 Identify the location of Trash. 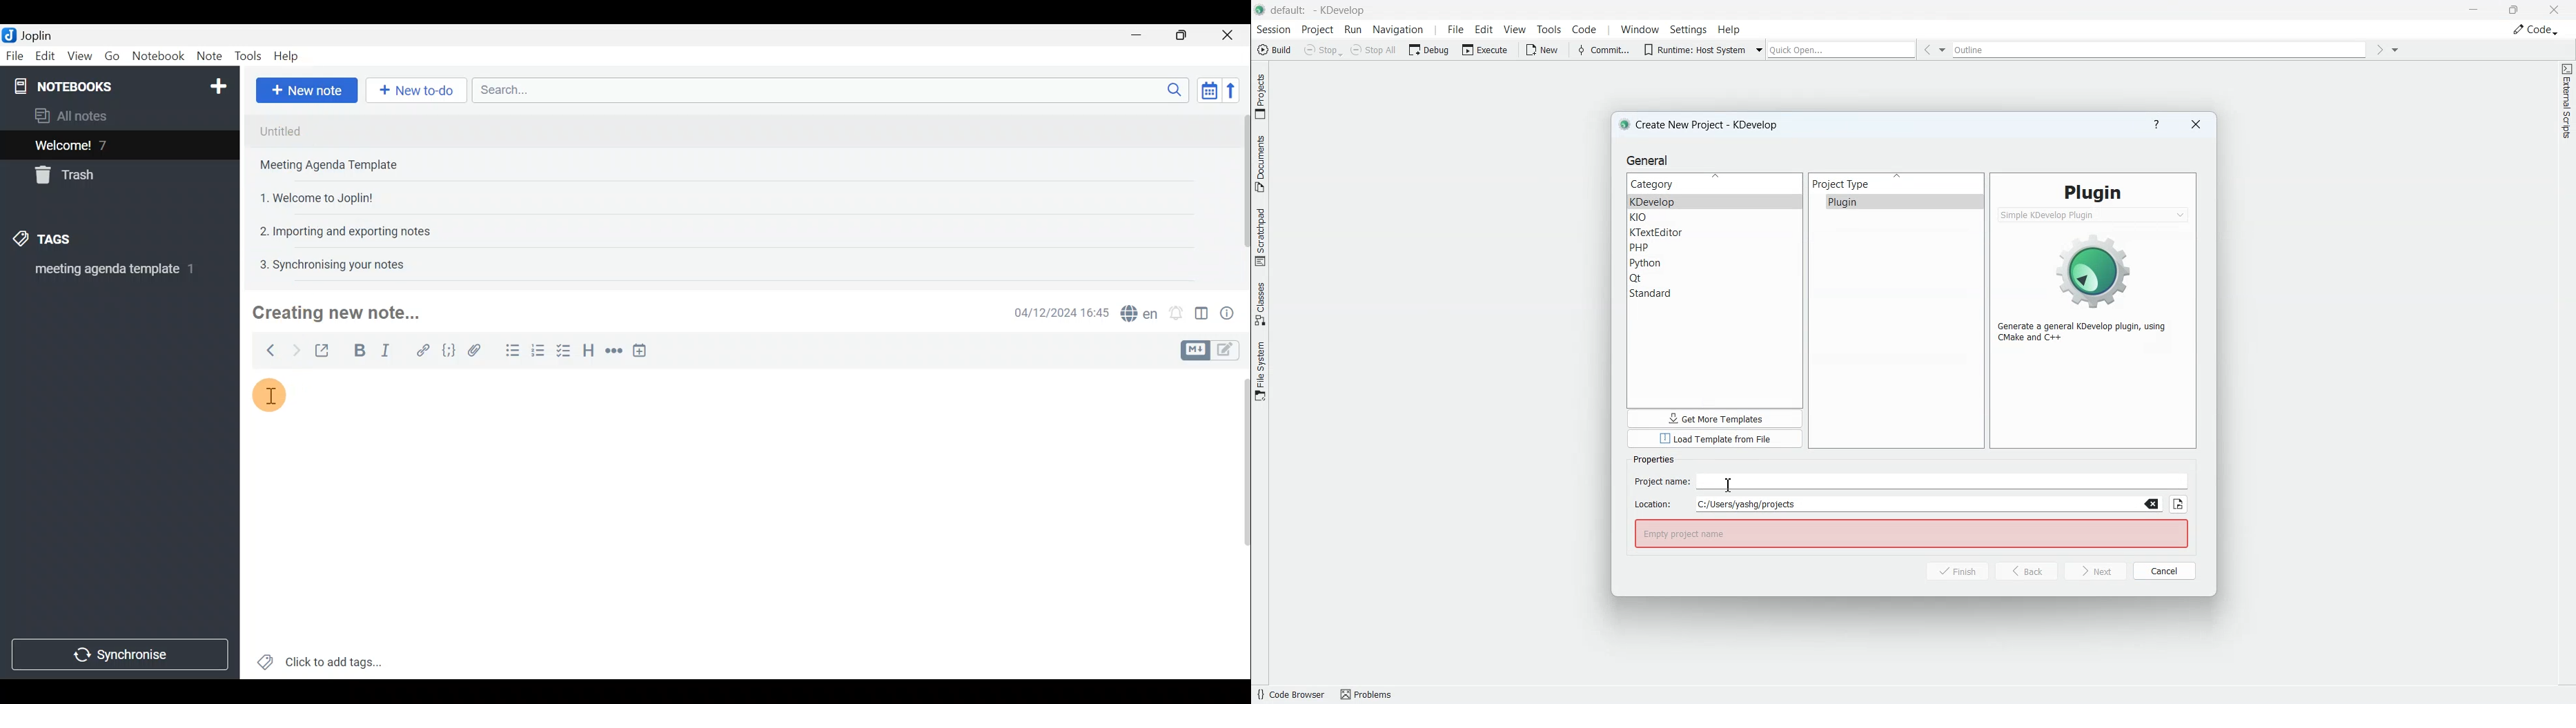
(70, 177).